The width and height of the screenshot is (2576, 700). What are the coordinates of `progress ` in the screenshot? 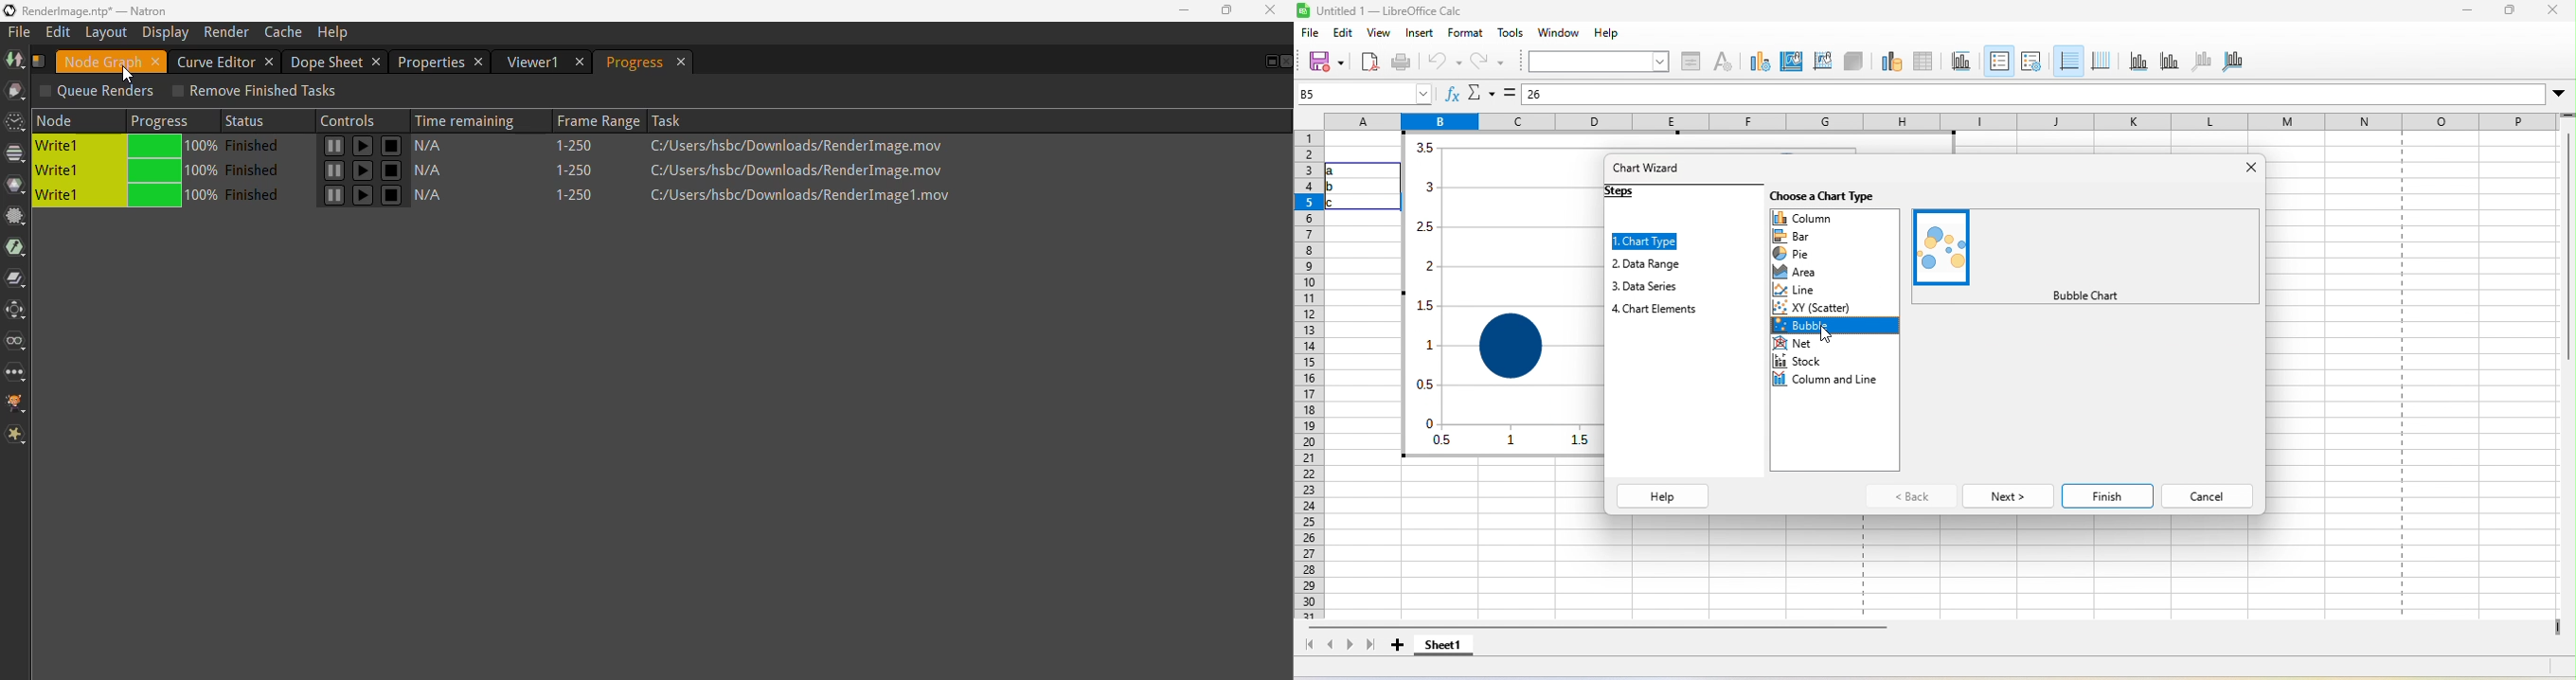 It's located at (171, 148).